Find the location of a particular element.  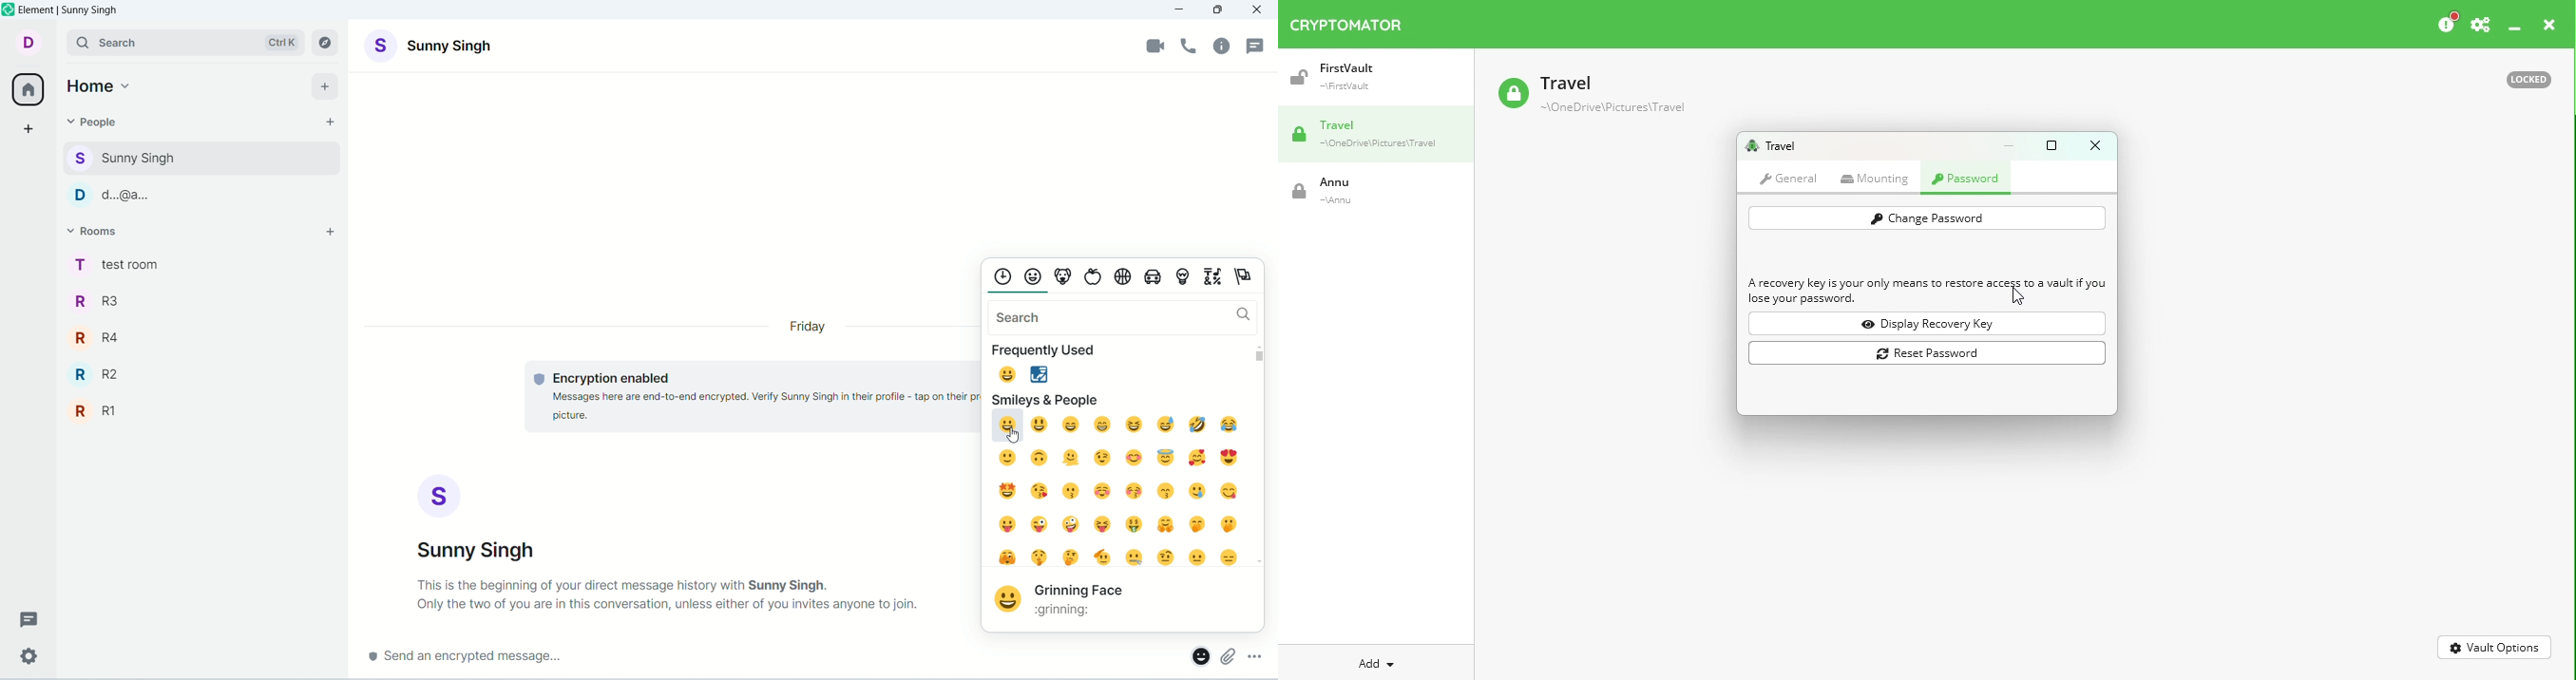

options is located at coordinates (1259, 654).